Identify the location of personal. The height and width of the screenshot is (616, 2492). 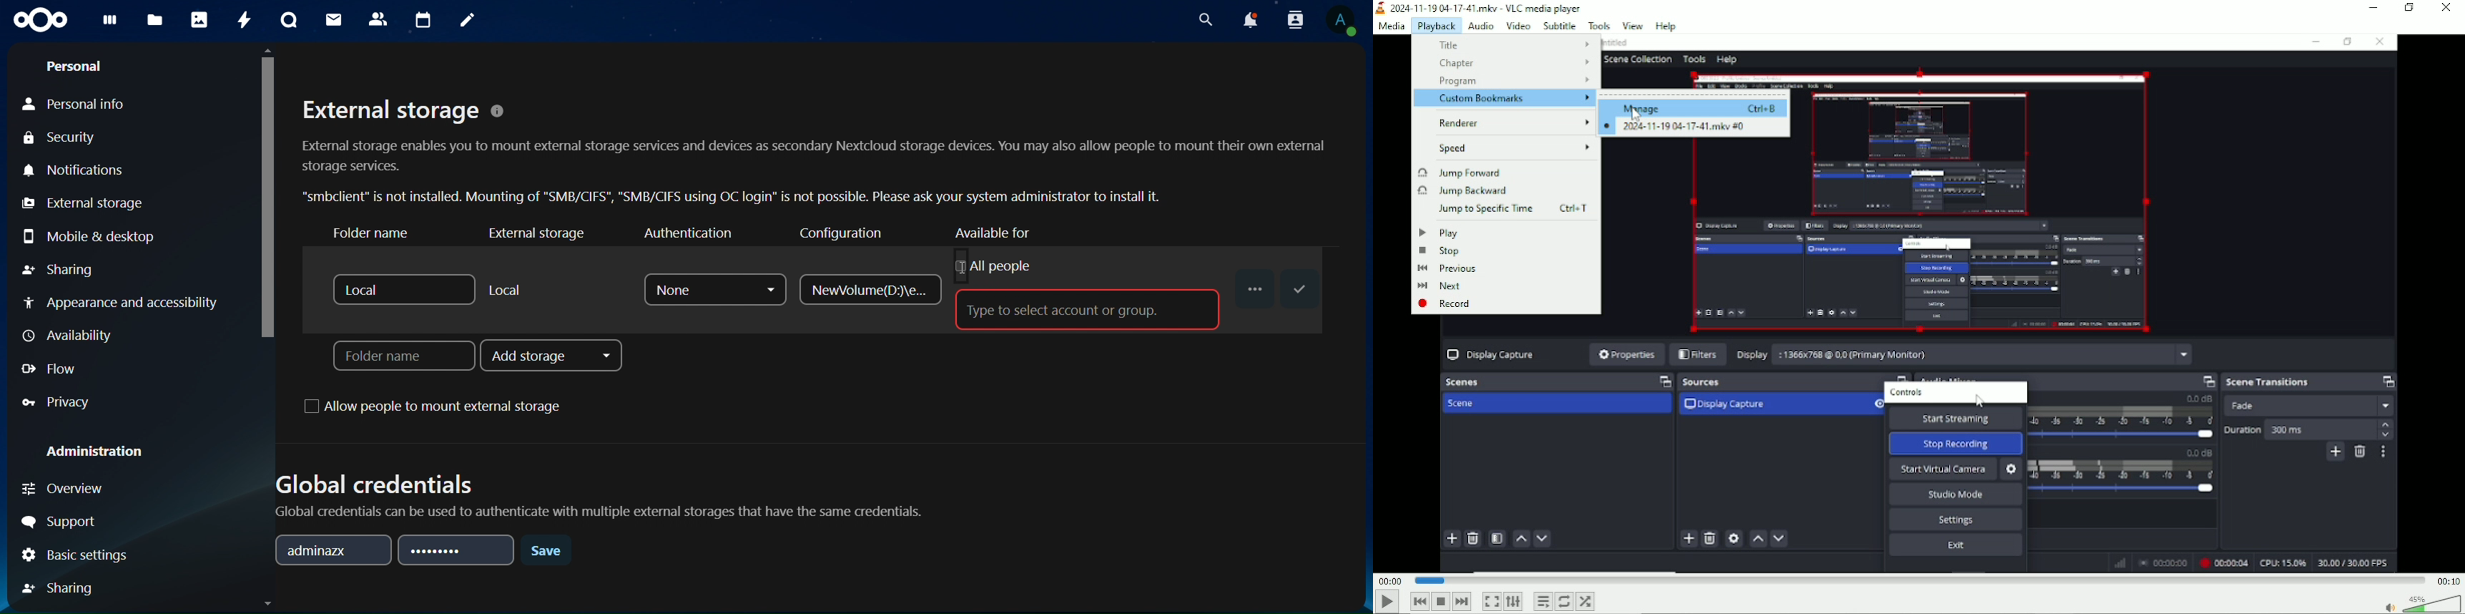
(77, 64).